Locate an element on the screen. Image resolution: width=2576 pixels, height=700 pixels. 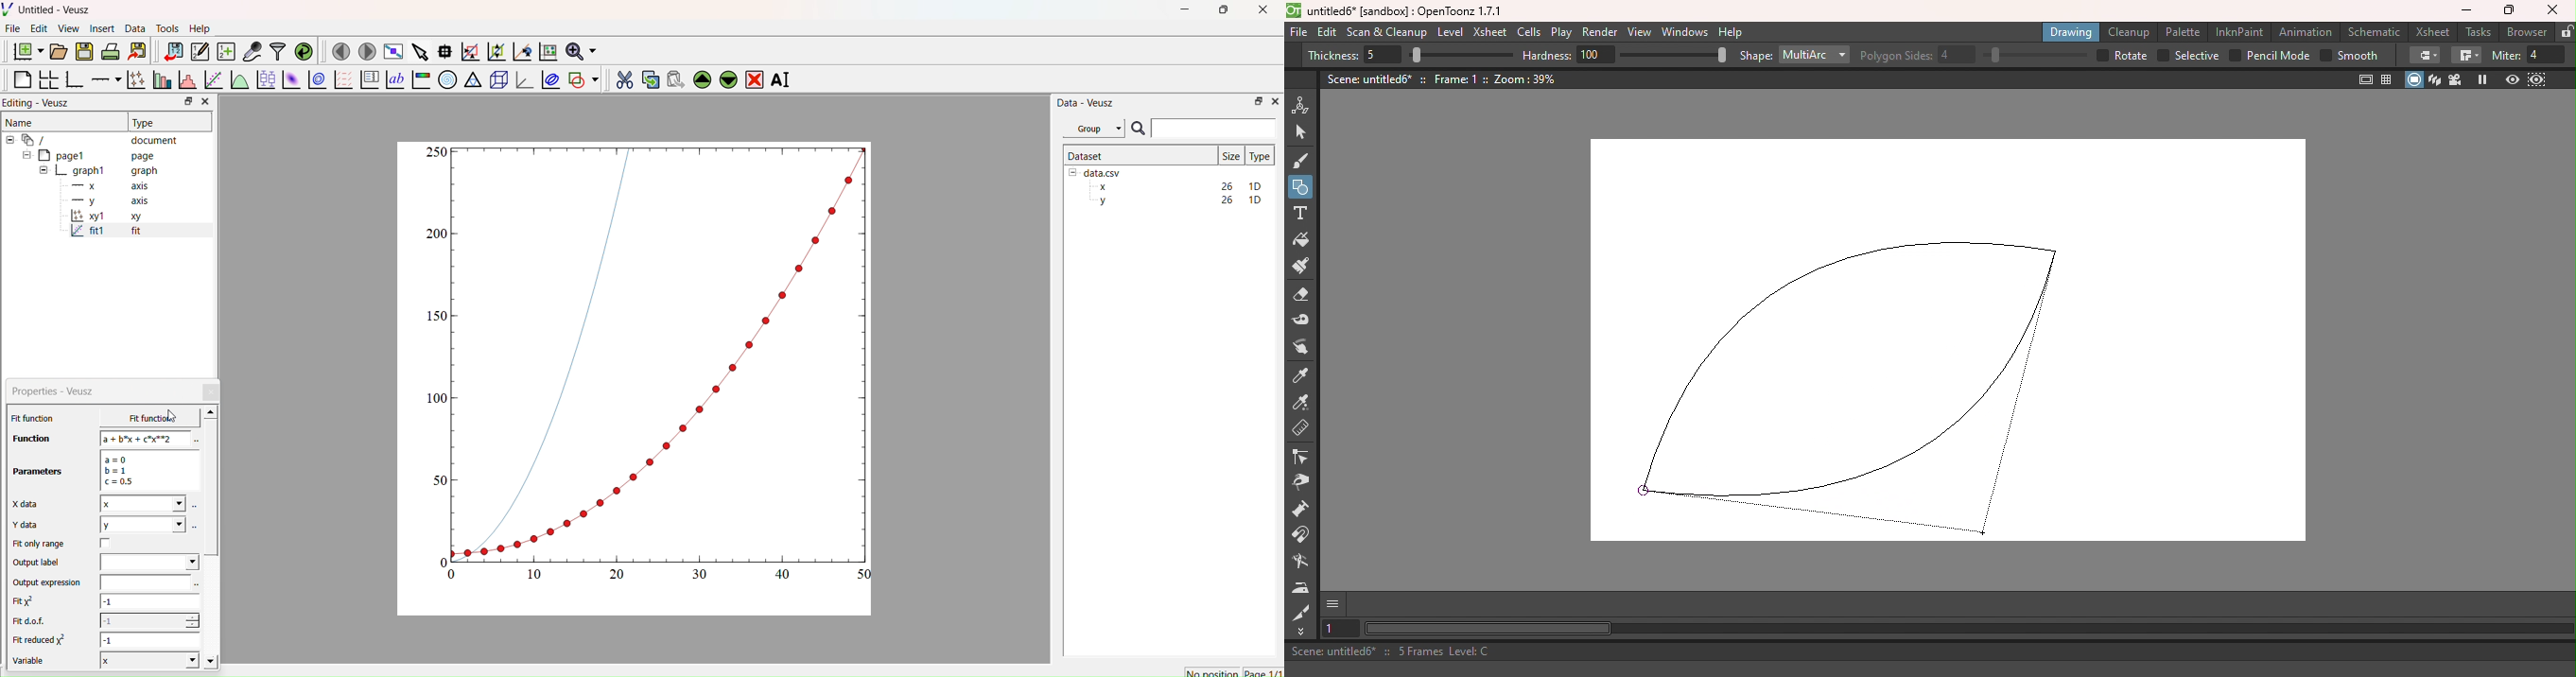
y is located at coordinates (142, 524).